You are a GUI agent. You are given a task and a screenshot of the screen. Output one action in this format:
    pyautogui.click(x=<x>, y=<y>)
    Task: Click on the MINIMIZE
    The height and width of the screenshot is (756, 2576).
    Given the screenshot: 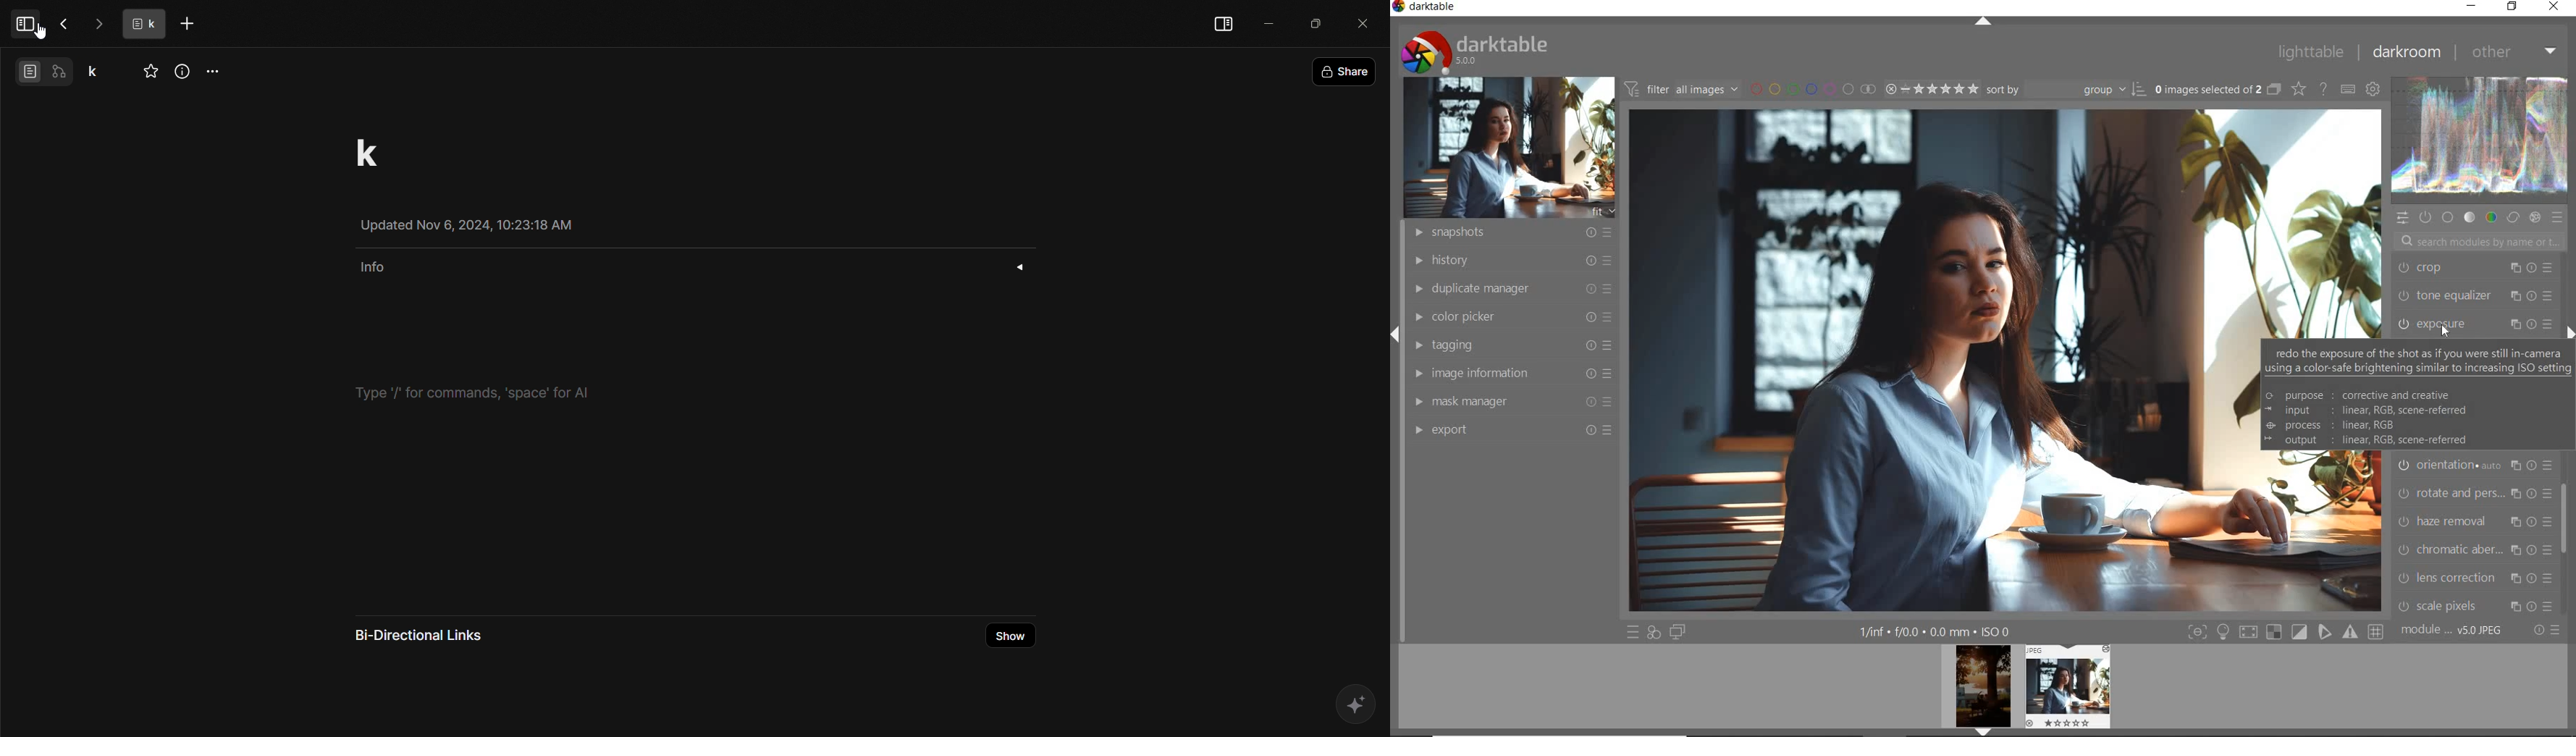 What is the action you would take?
    pyautogui.click(x=2469, y=6)
    